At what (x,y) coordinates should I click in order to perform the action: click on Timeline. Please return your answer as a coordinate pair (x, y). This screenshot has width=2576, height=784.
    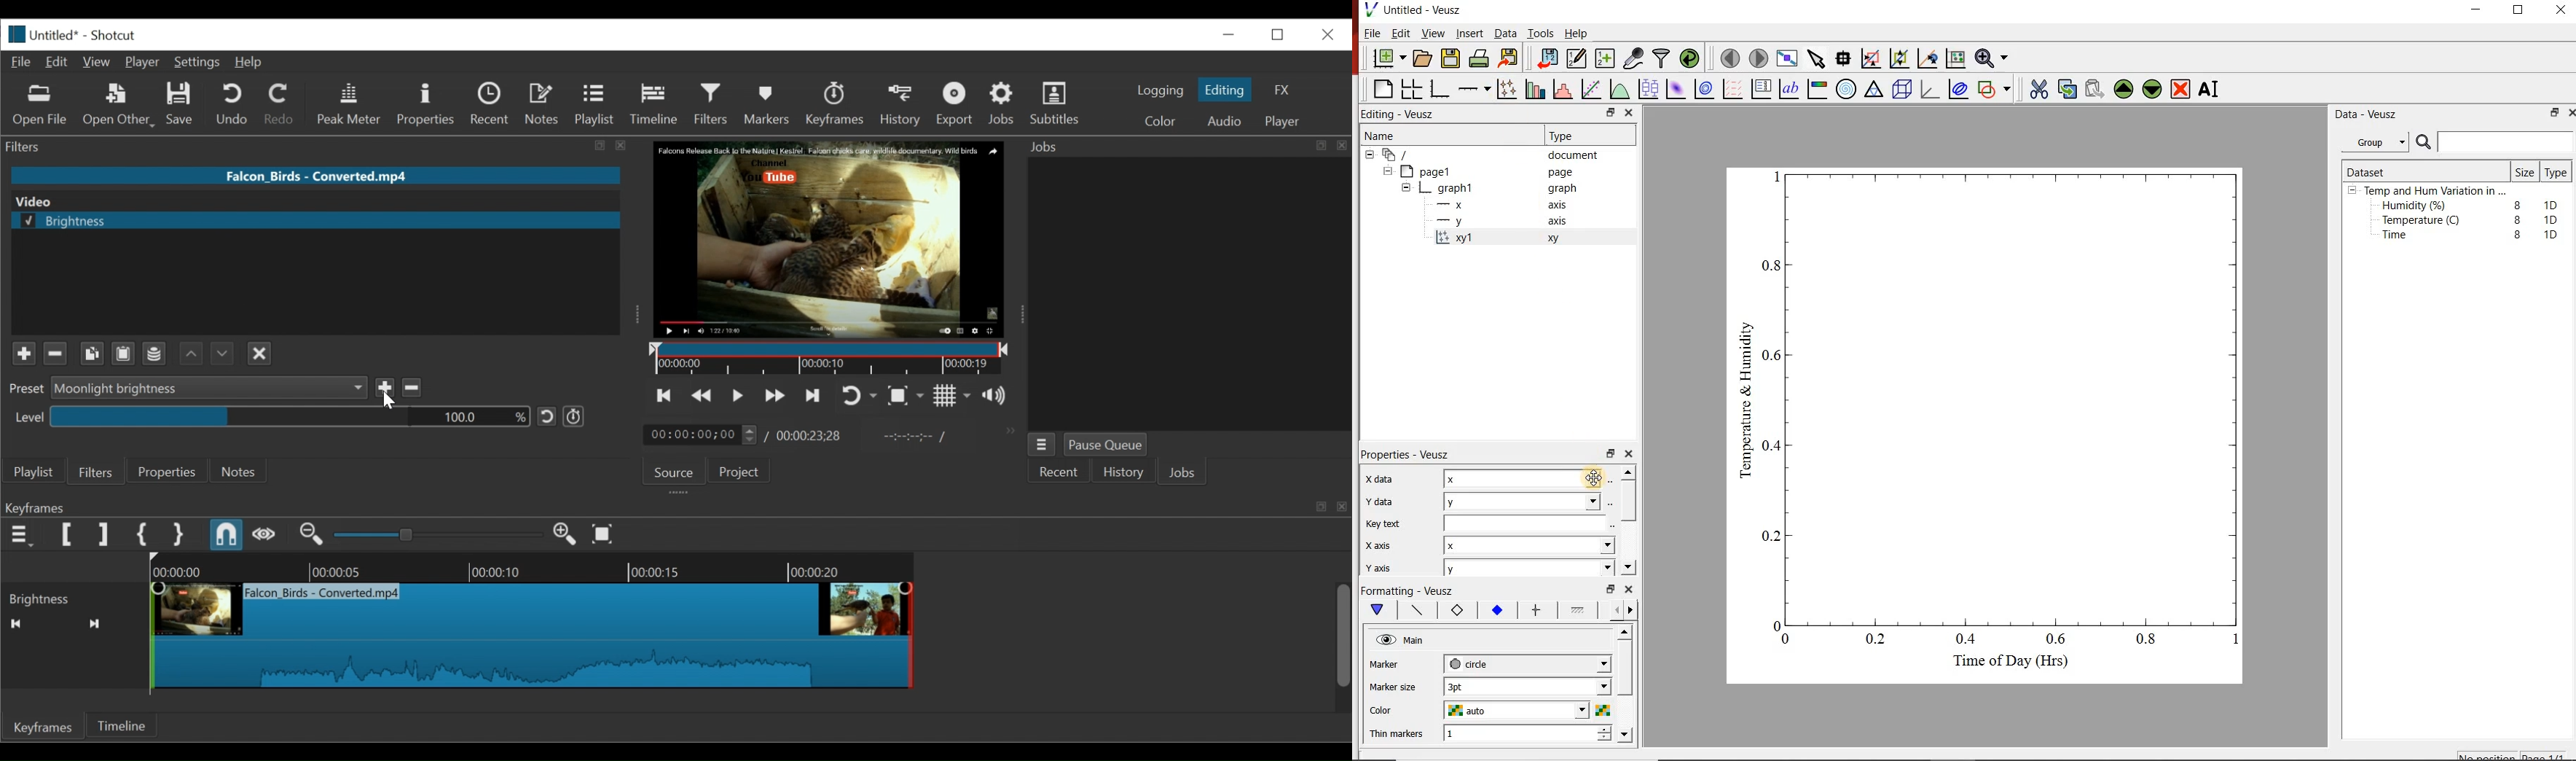
    Looking at the image, I should click on (656, 106).